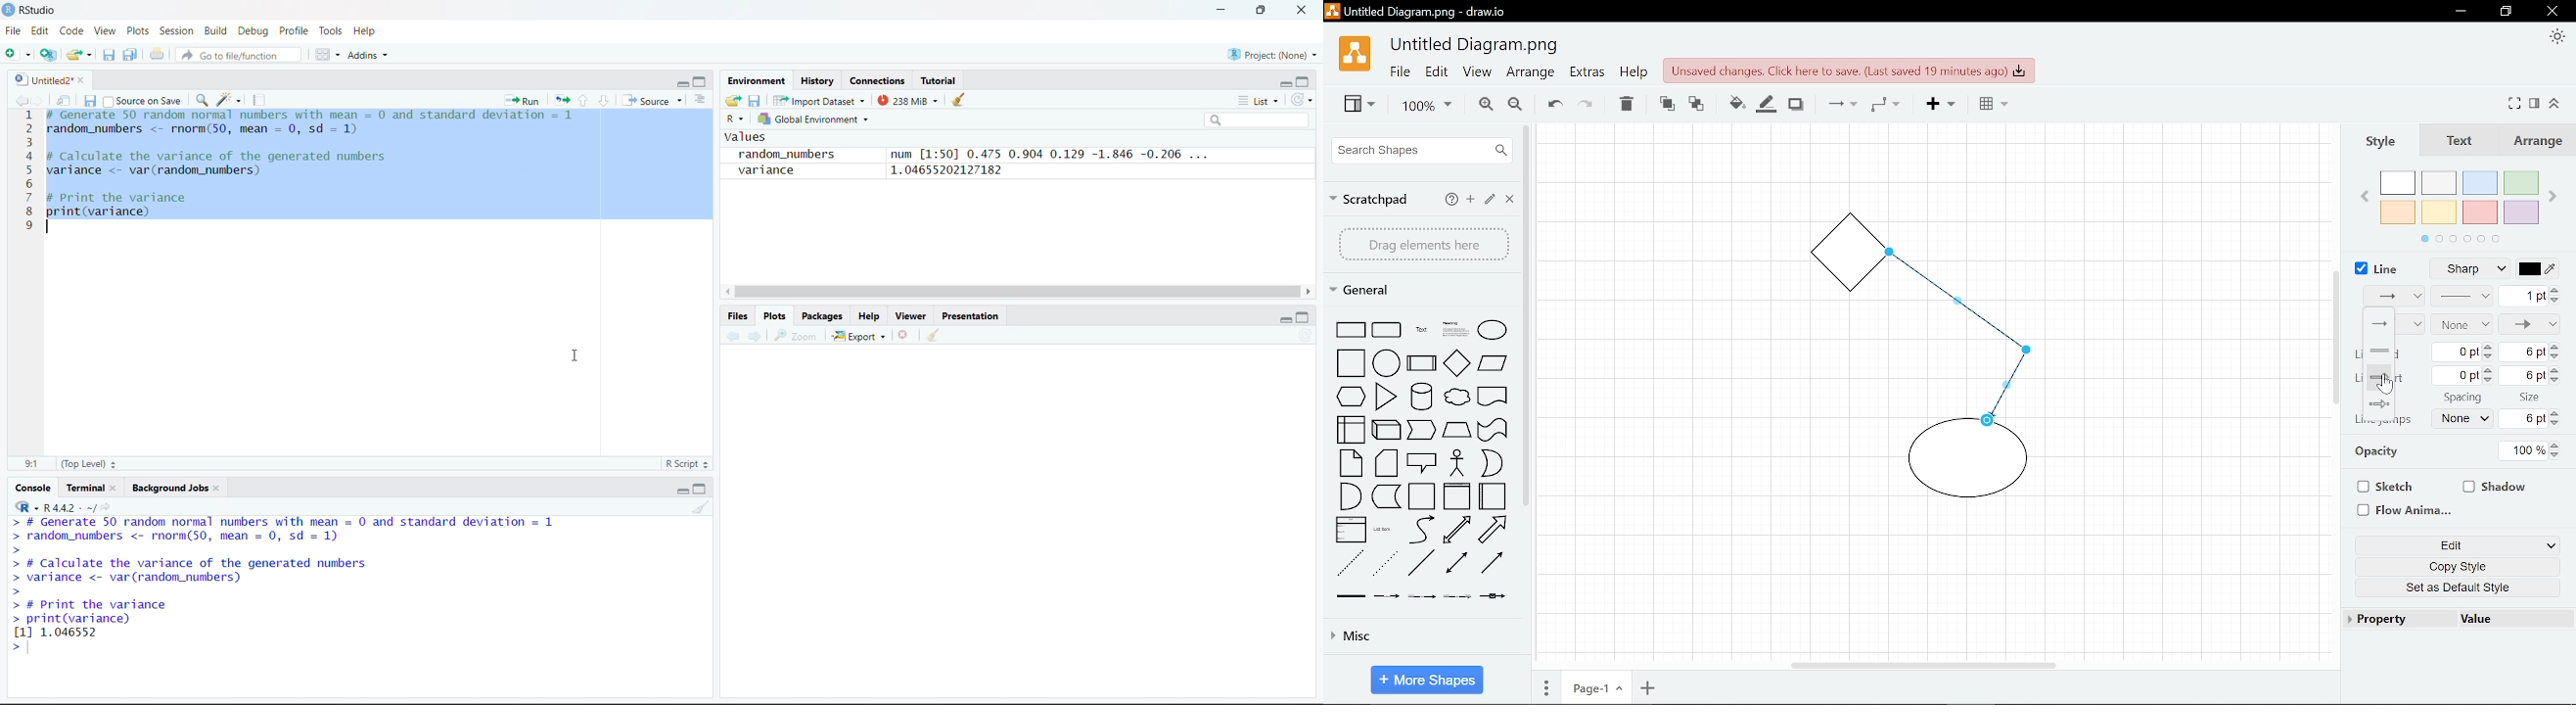 The image size is (2576, 728). I want to click on logo, so click(10, 10).